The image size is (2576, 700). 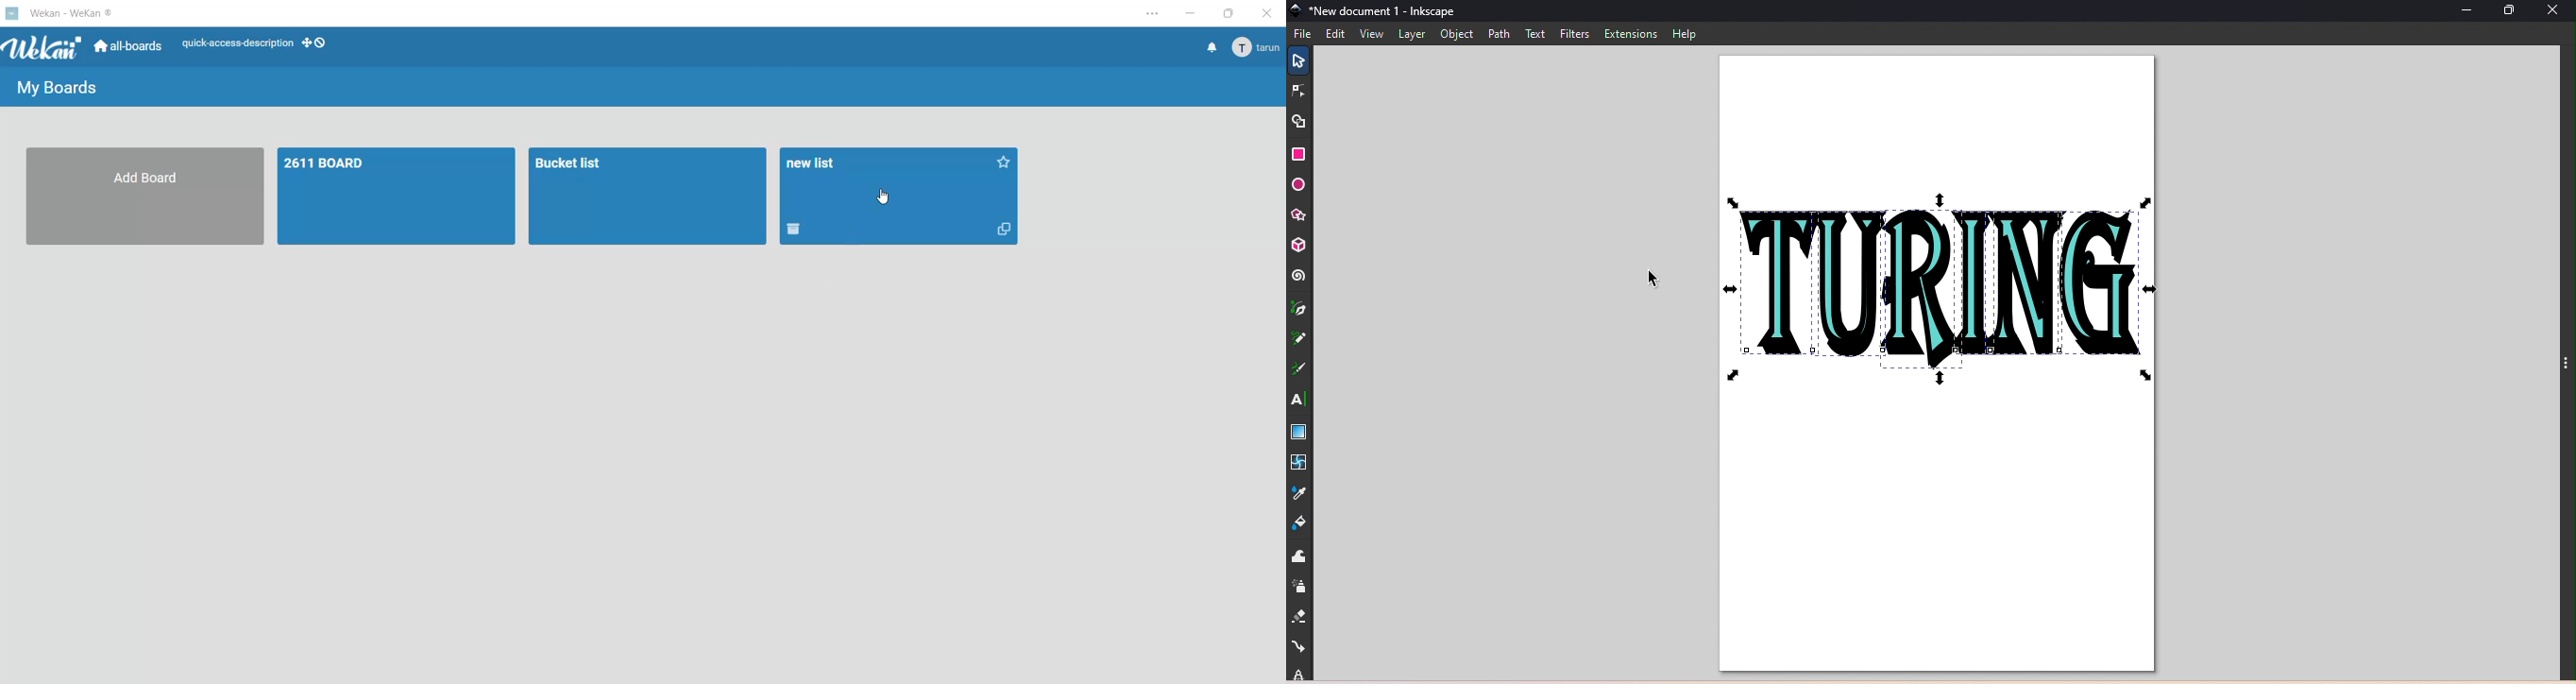 What do you see at coordinates (1300, 647) in the screenshot?
I see `Connector tool` at bounding box center [1300, 647].